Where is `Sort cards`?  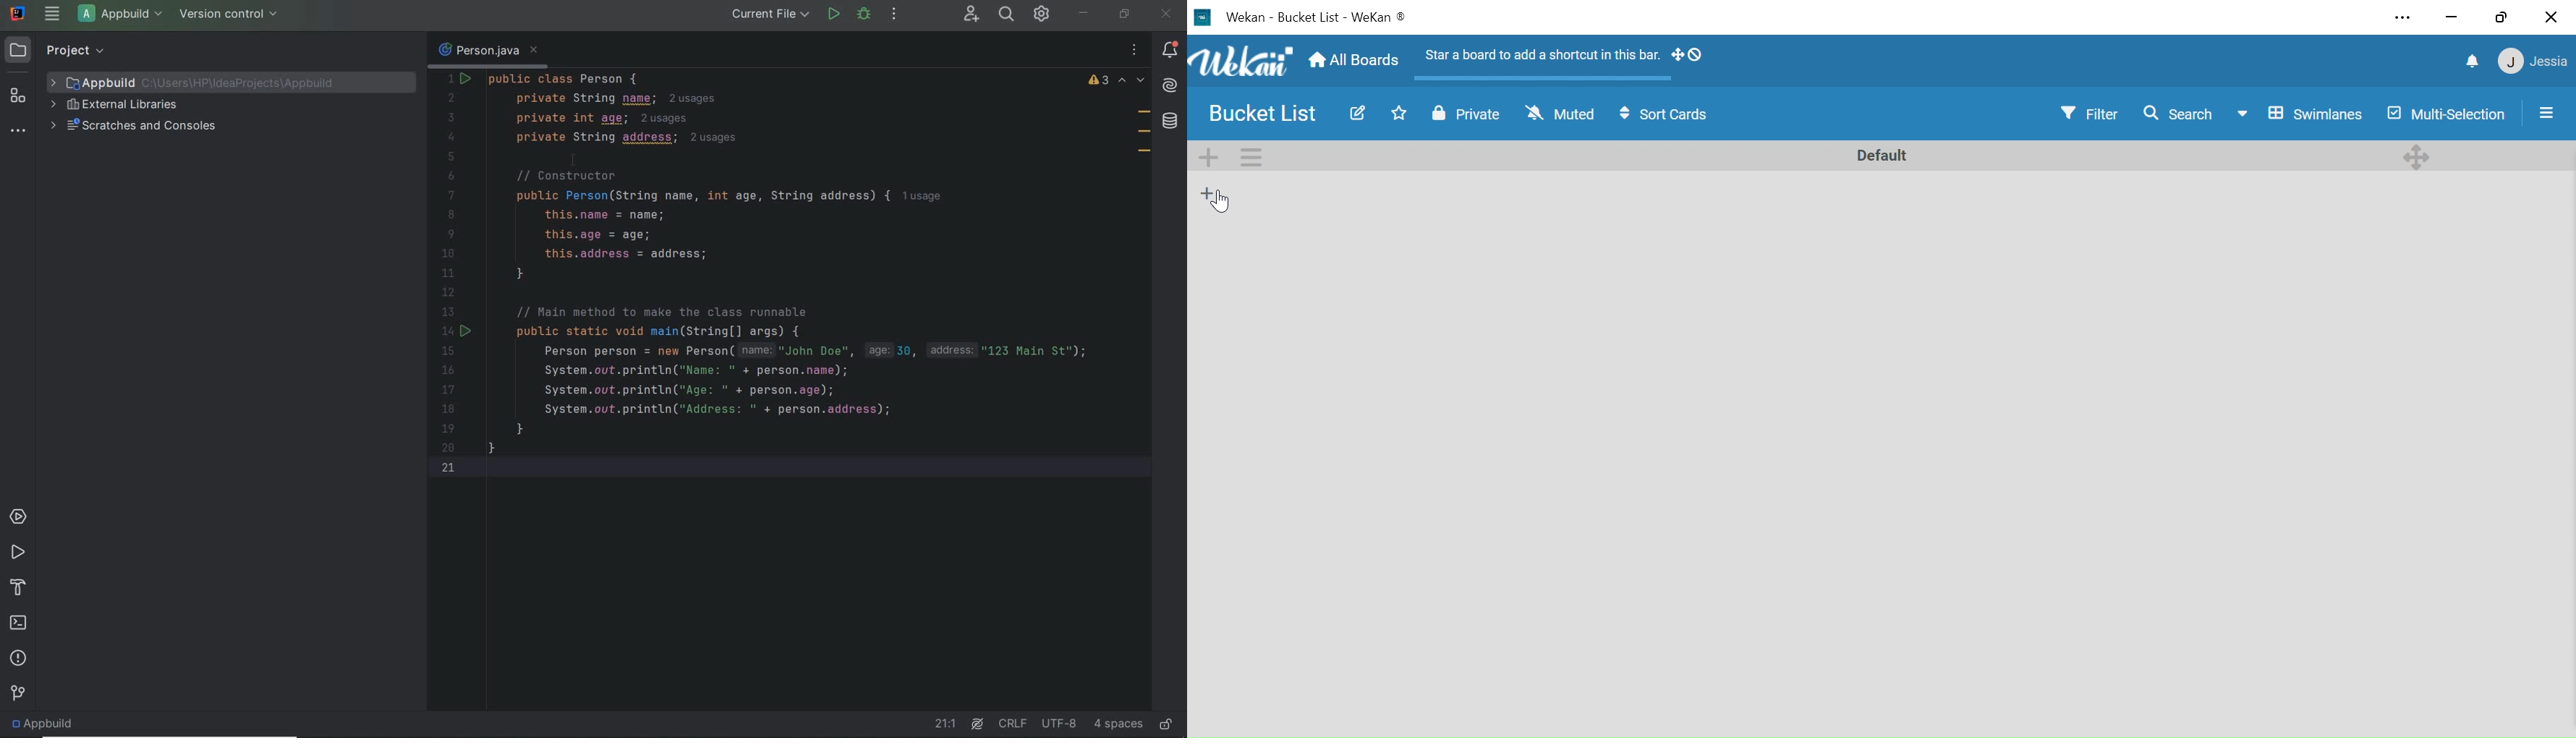 Sort cards is located at coordinates (1668, 116).